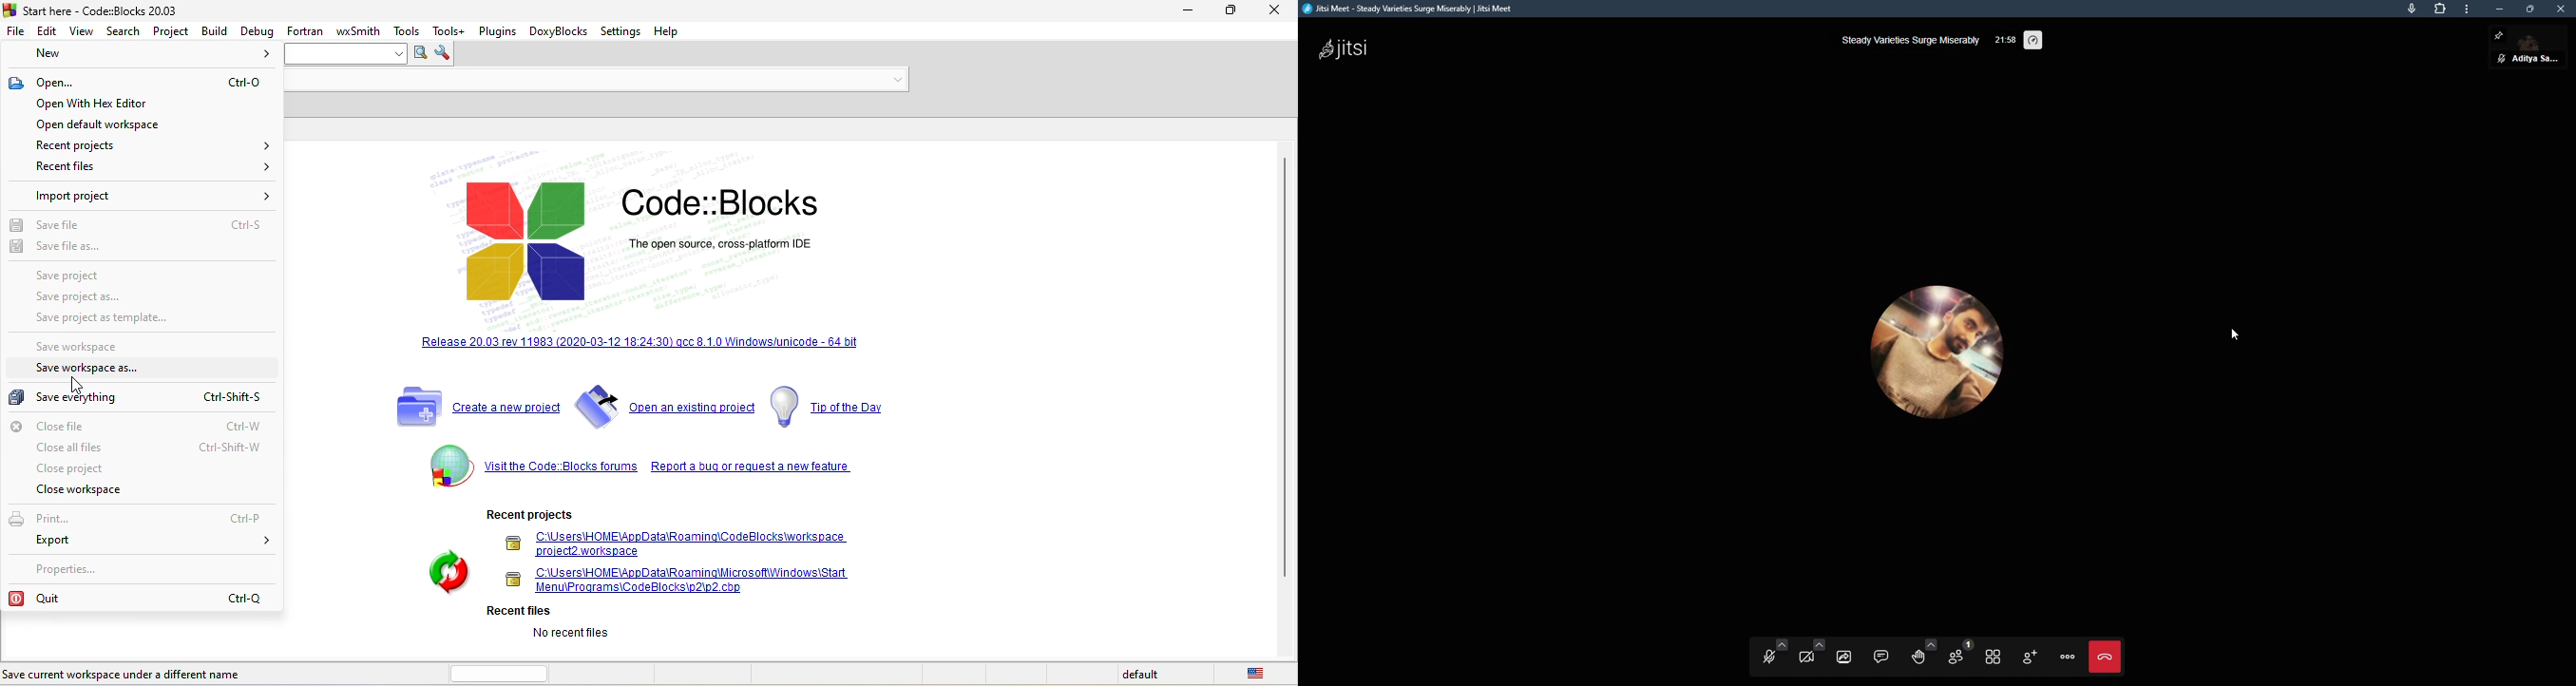  What do you see at coordinates (1344, 48) in the screenshot?
I see `jitsi` at bounding box center [1344, 48].